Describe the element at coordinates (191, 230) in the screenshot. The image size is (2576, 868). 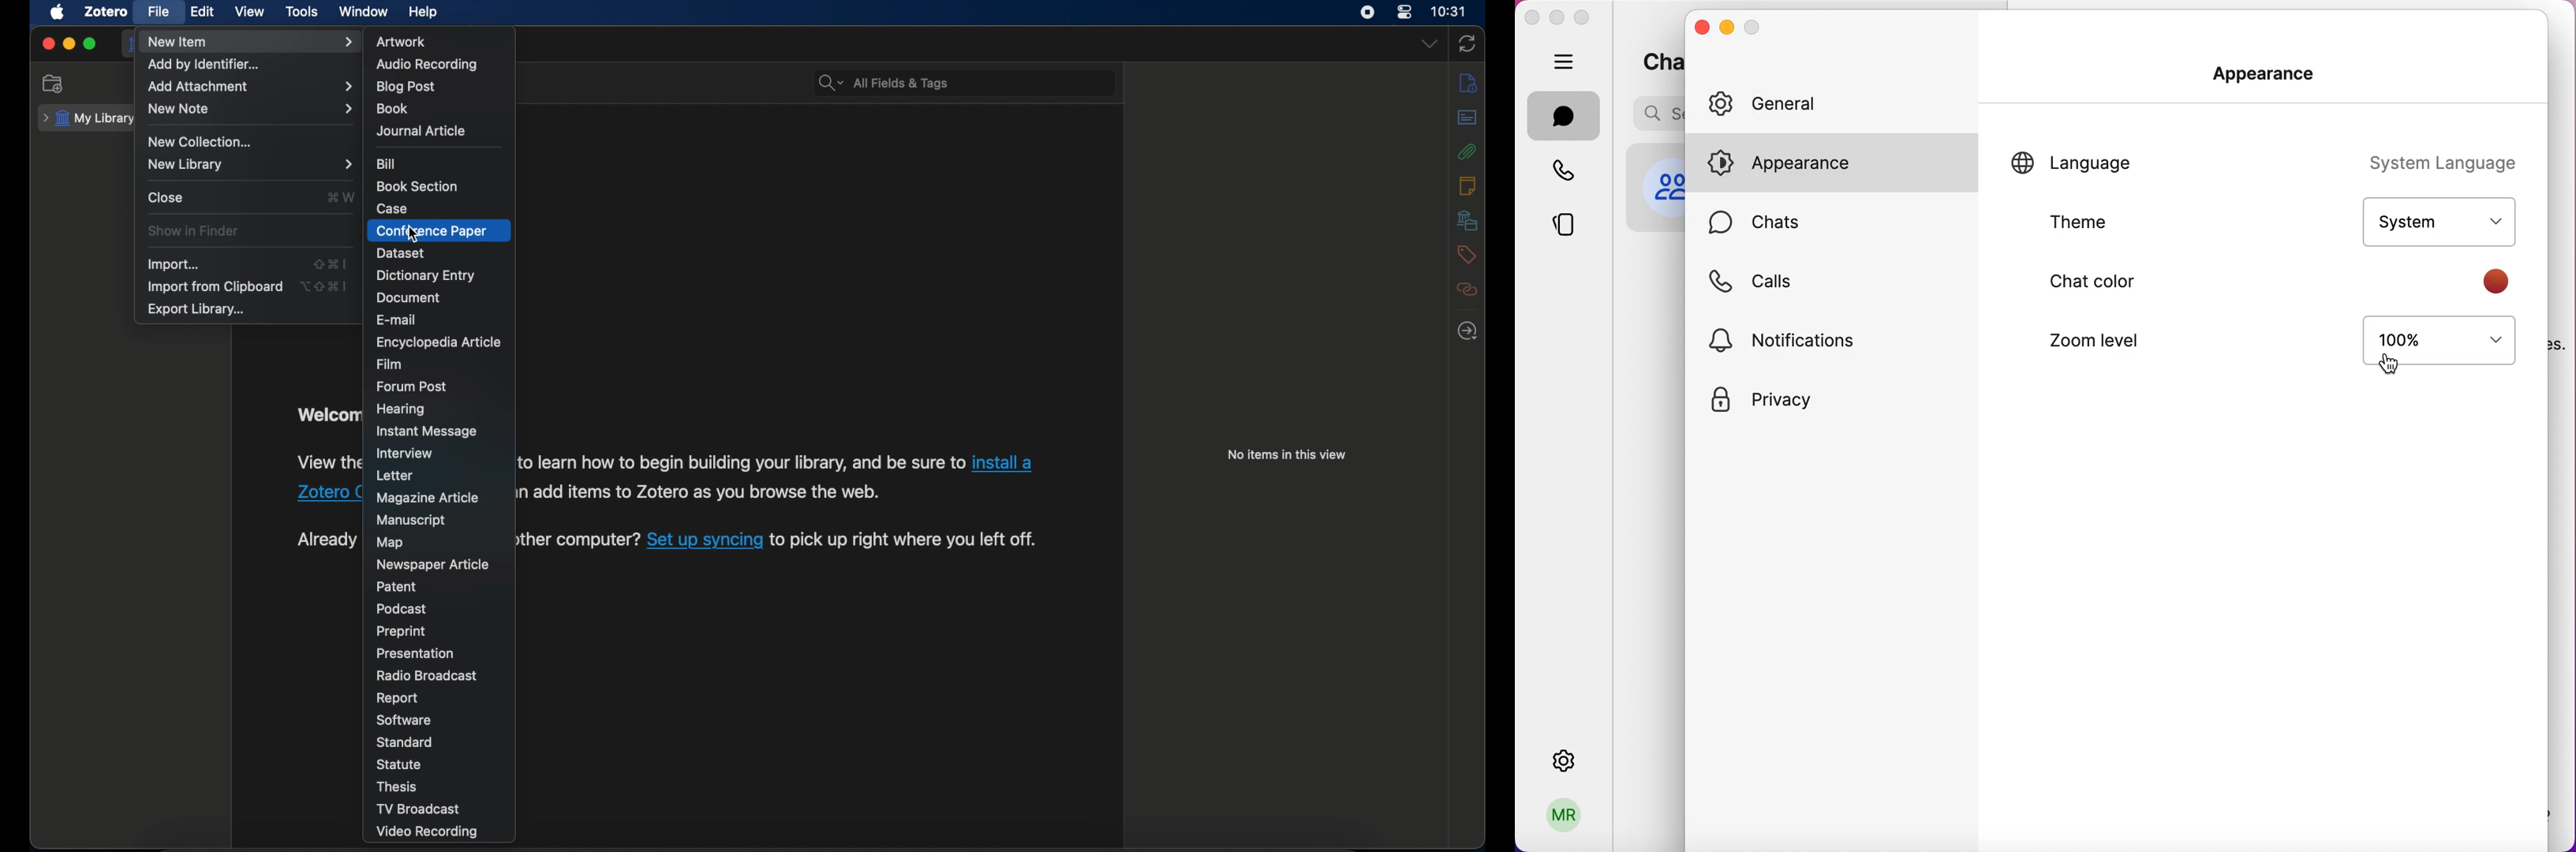
I see `show in finder` at that location.